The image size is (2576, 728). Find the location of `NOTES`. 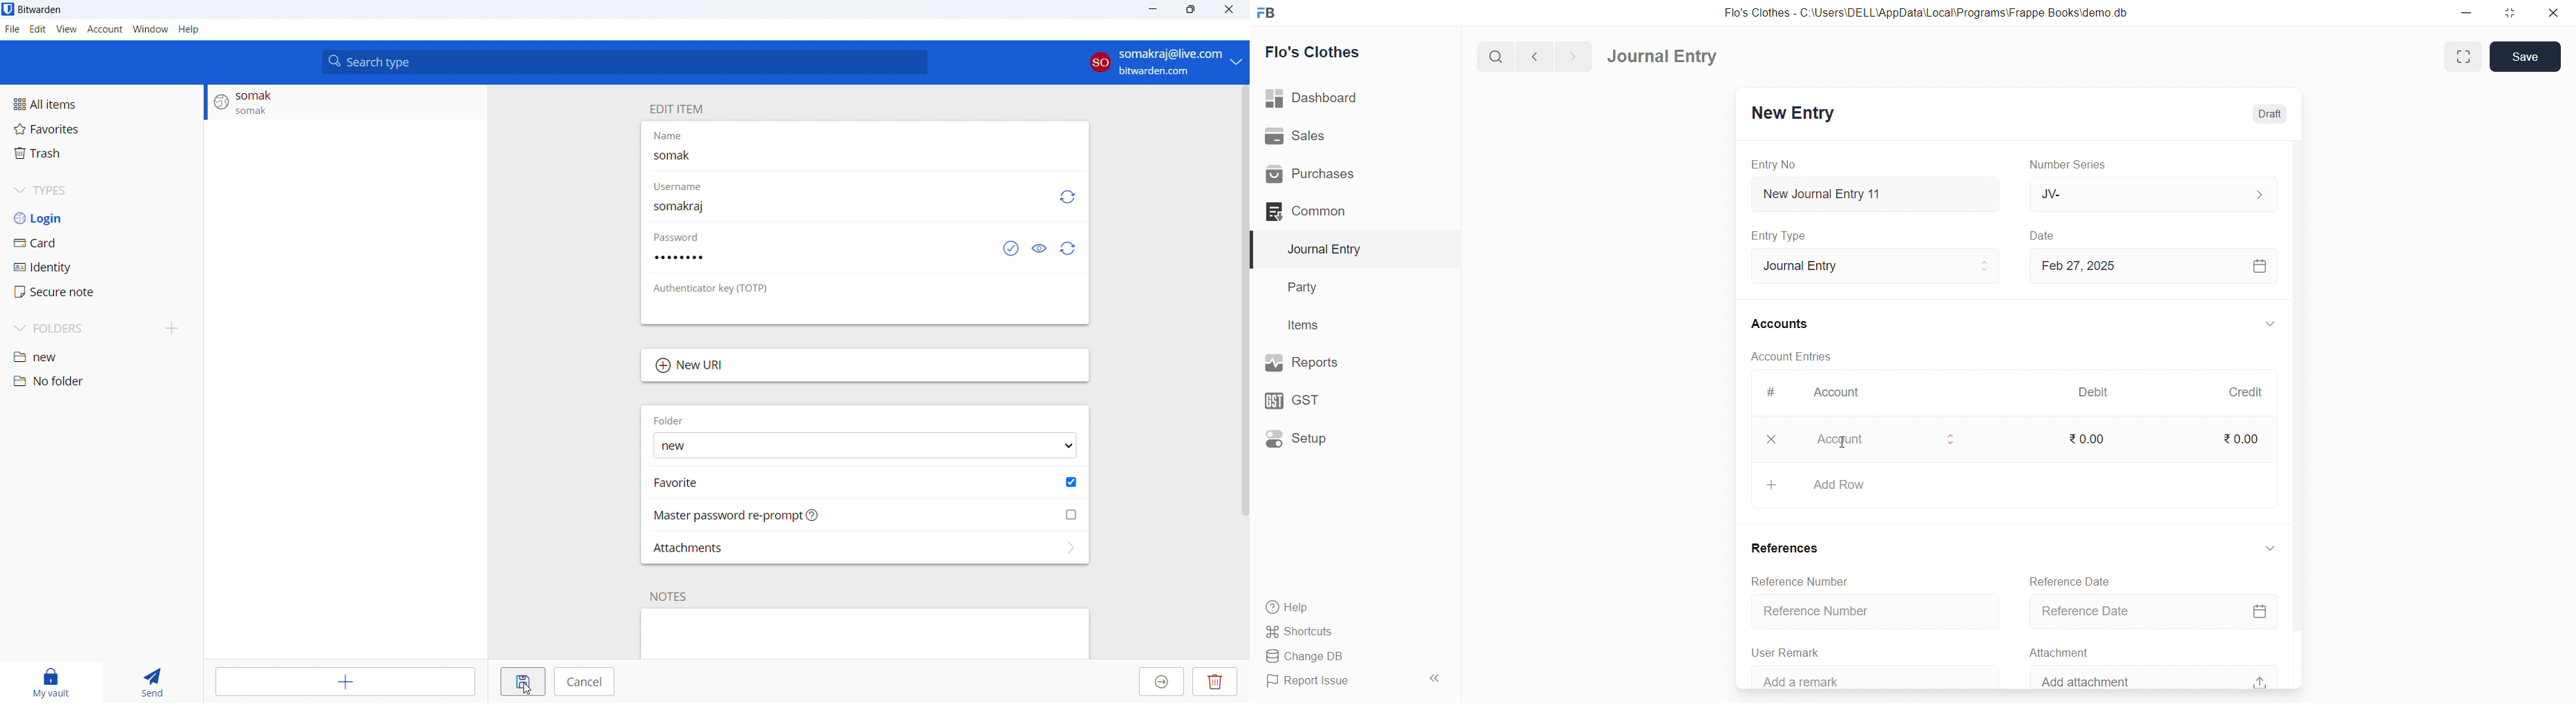

NOTES is located at coordinates (670, 596).